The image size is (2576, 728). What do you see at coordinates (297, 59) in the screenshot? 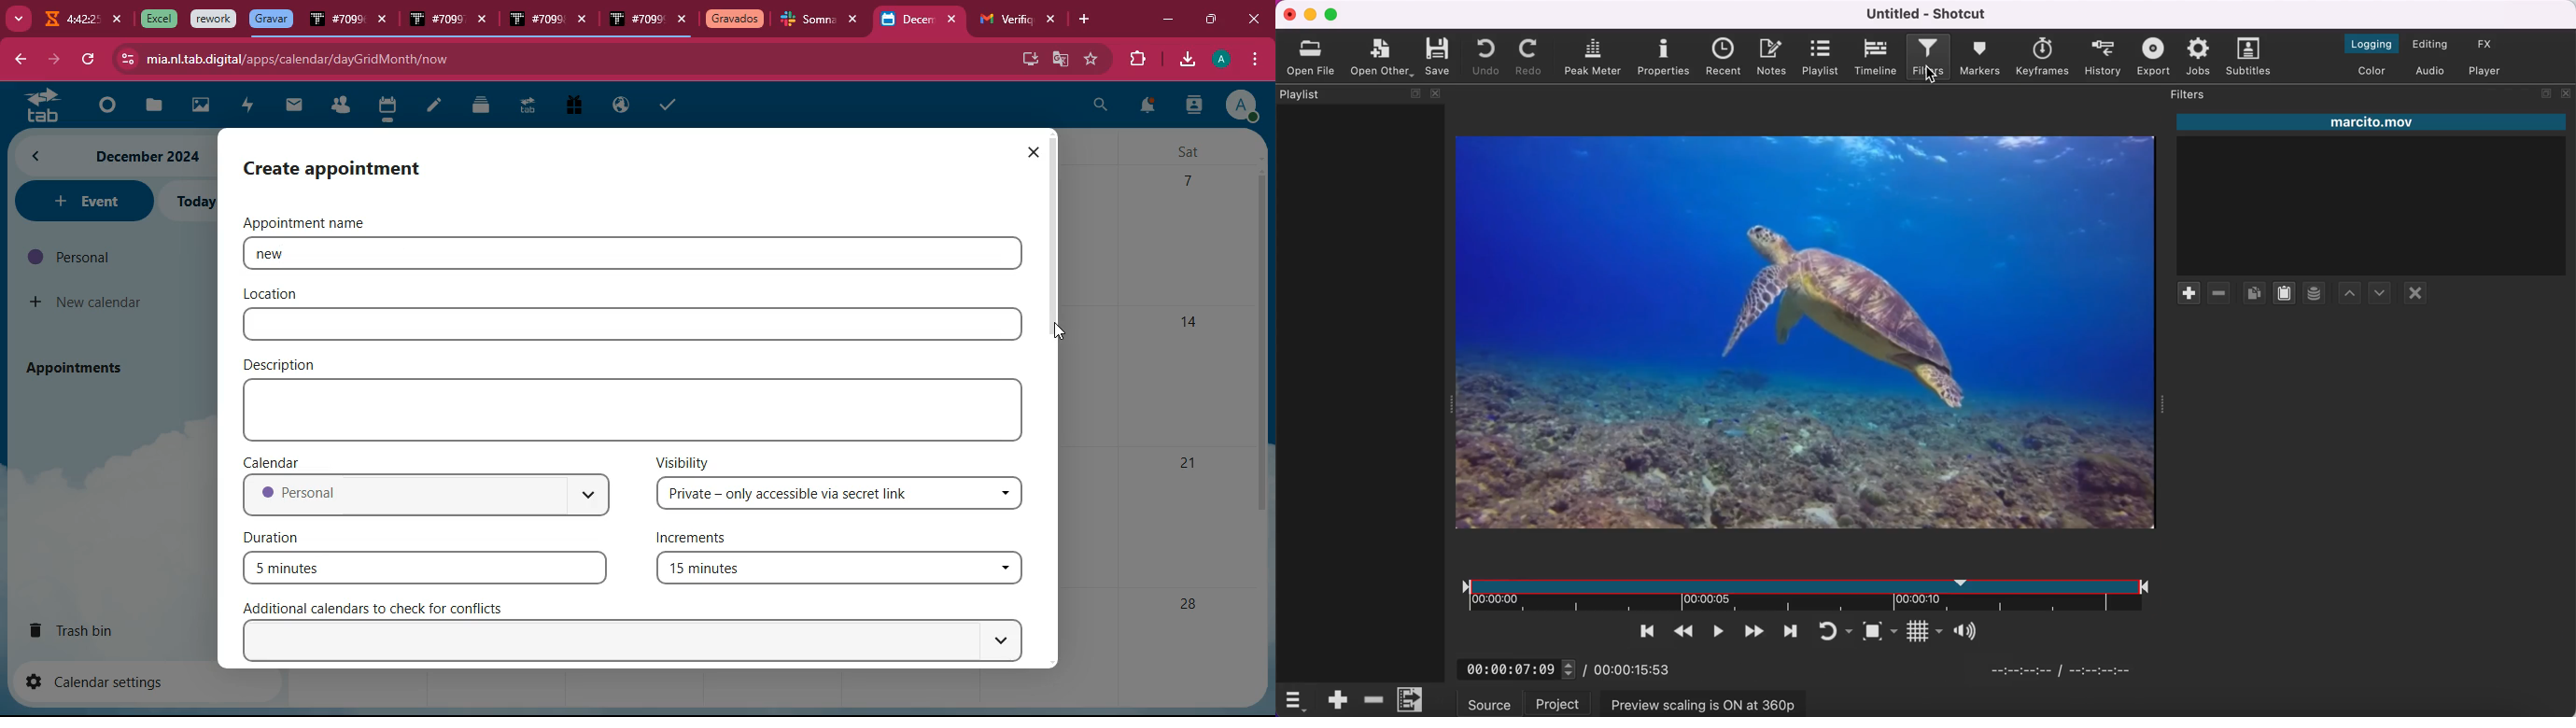
I see `url` at bounding box center [297, 59].